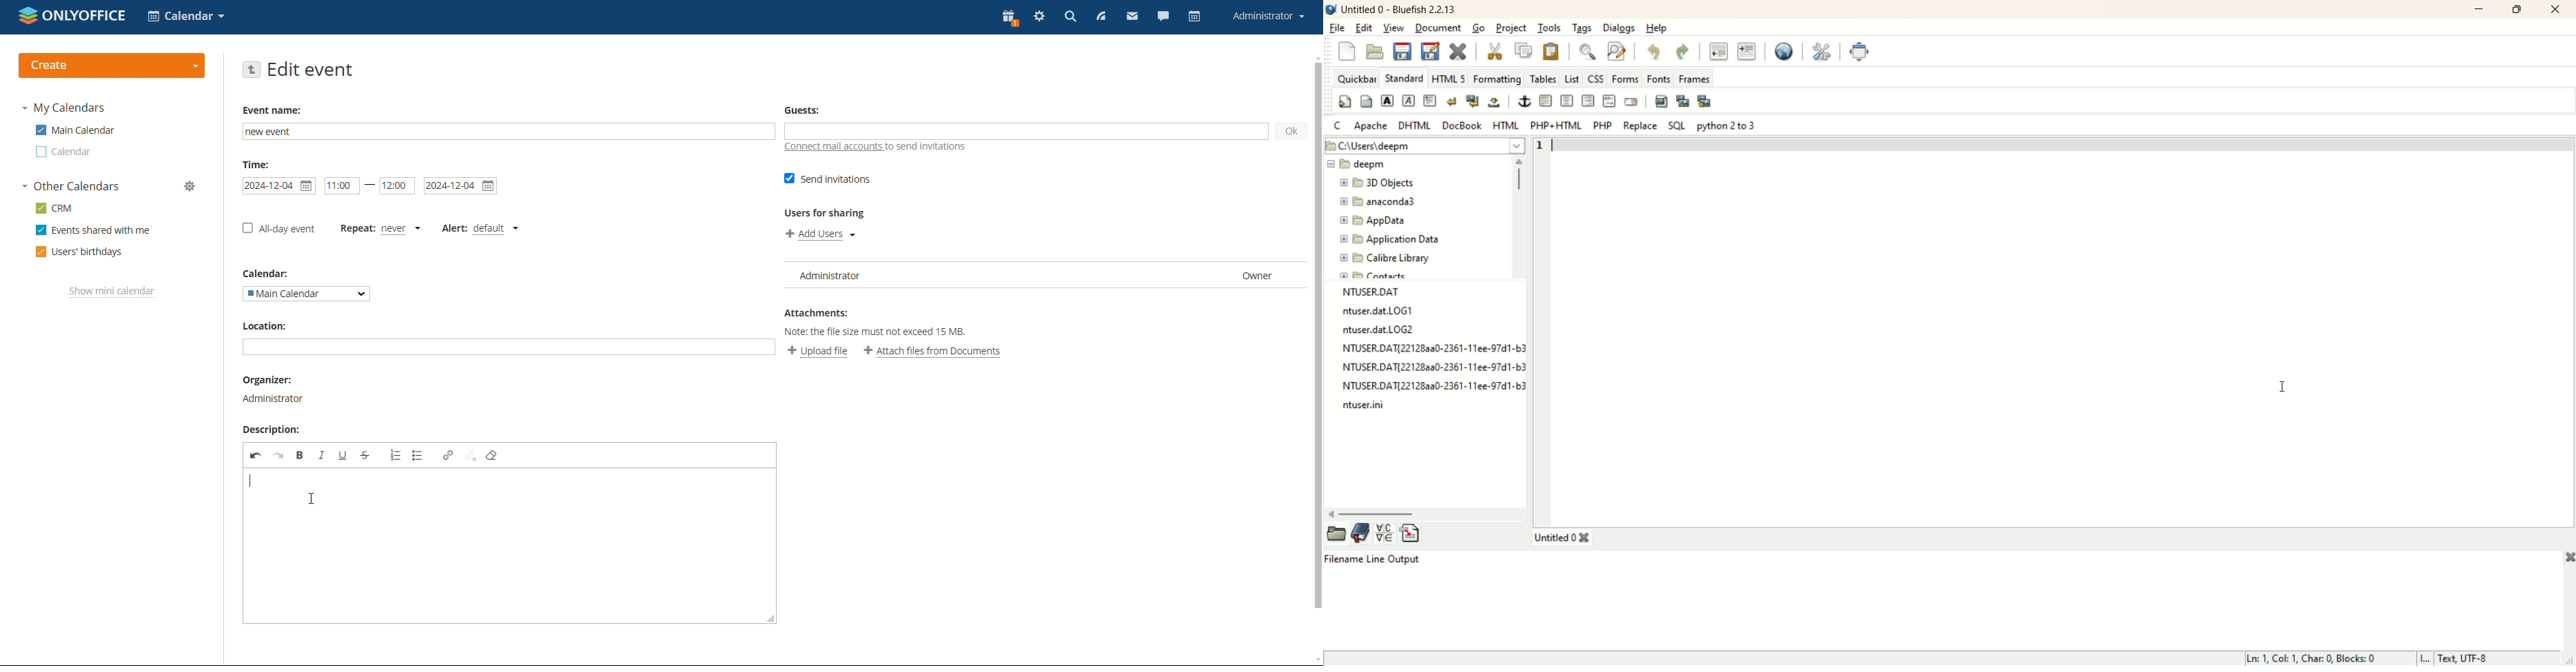 The width and height of the screenshot is (2576, 672). What do you see at coordinates (1518, 217) in the screenshot?
I see `vertical scroll bar` at bounding box center [1518, 217].